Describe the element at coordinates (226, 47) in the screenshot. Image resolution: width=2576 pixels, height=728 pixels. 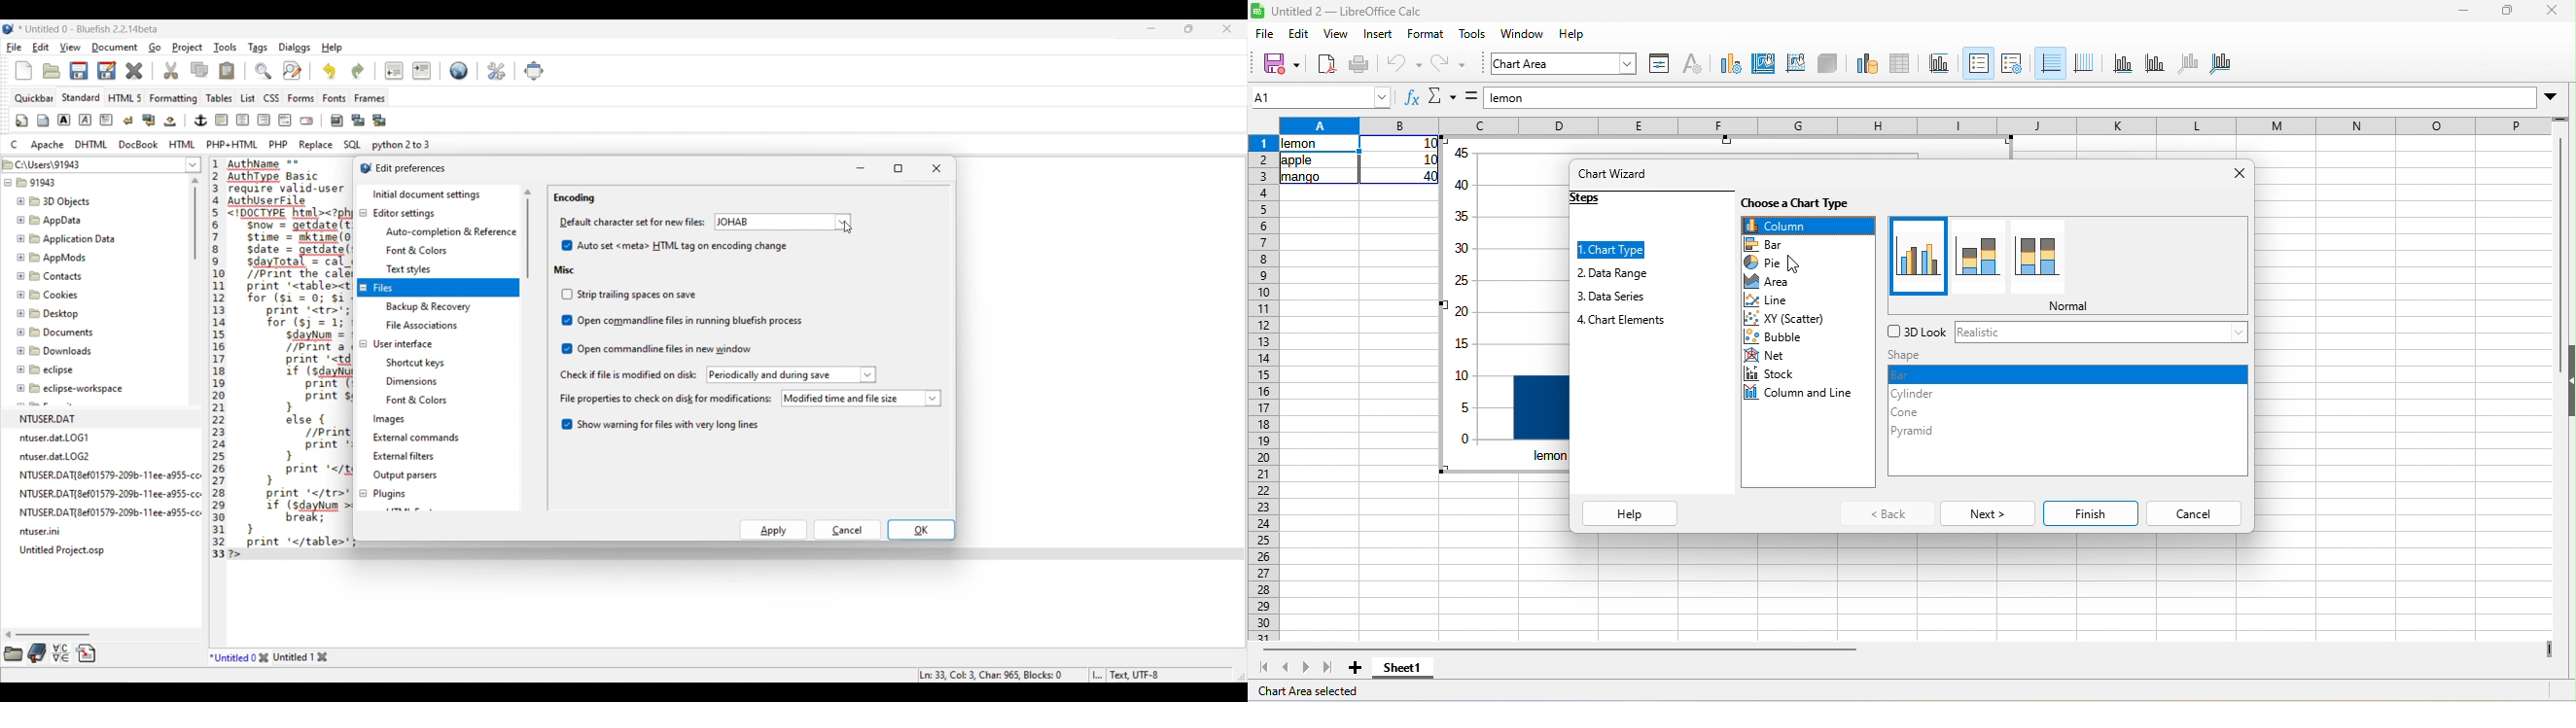
I see `Tools menu` at that location.